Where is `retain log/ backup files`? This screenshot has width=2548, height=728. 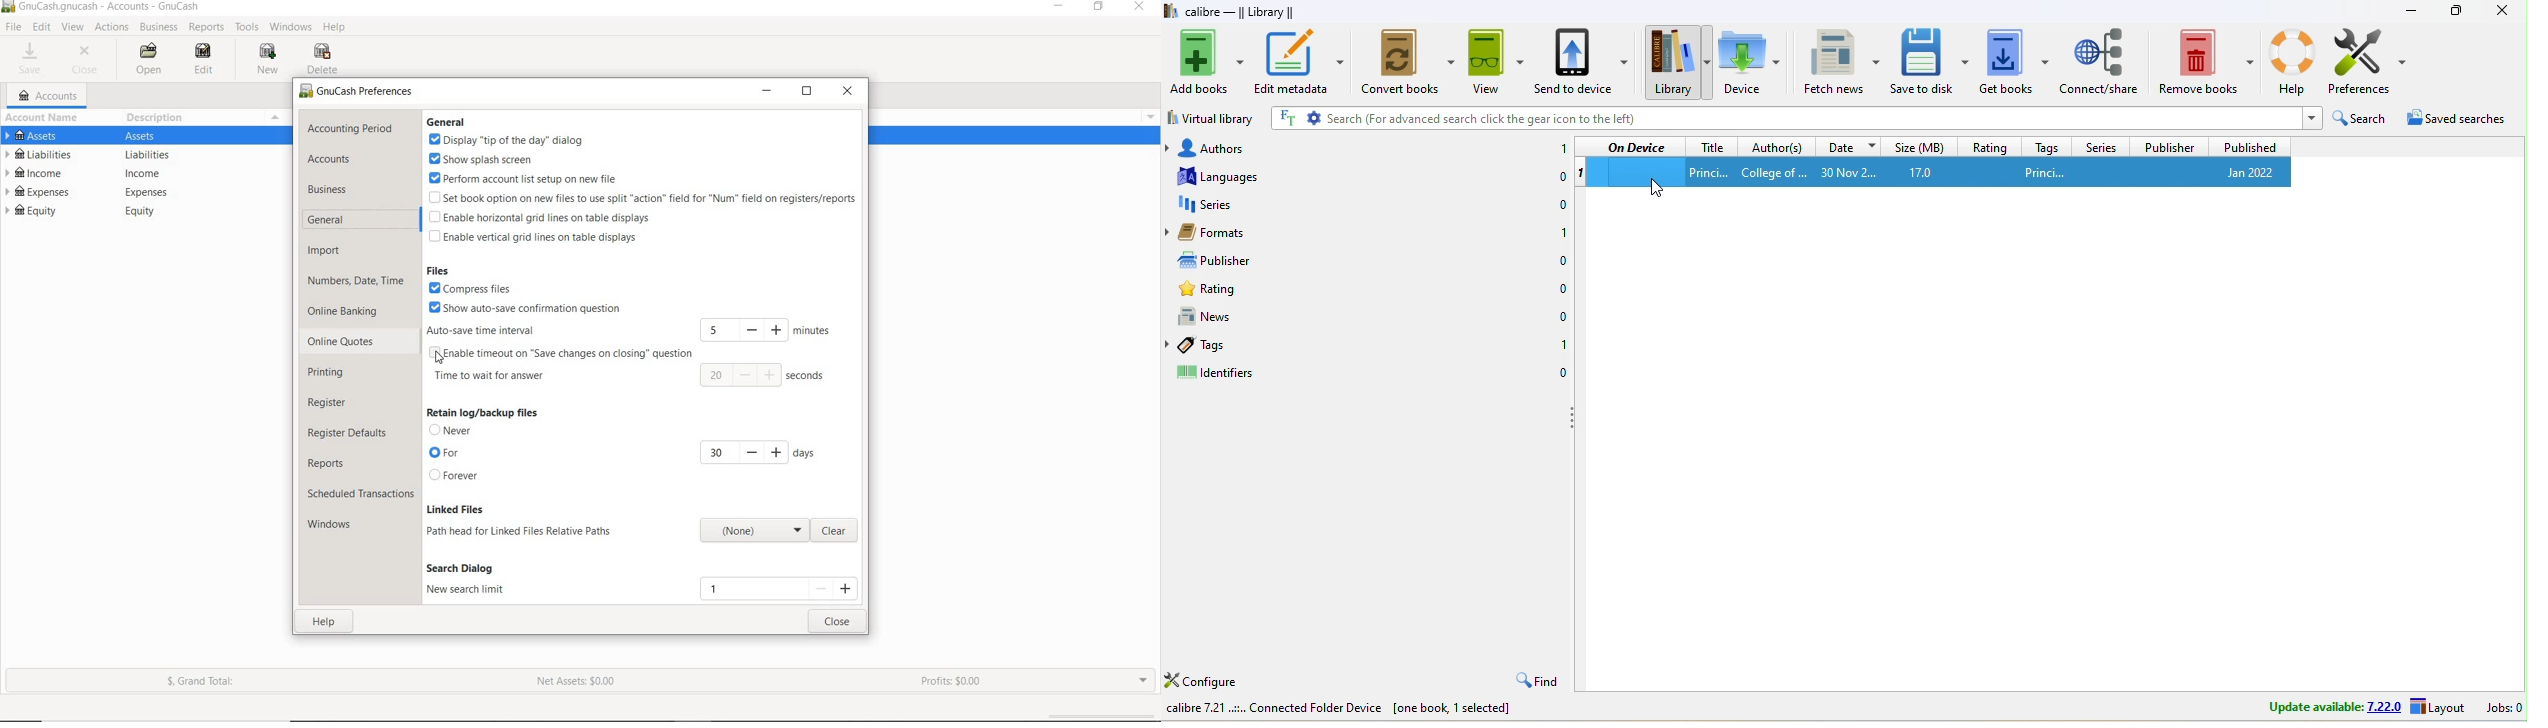
retain log/ backup files is located at coordinates (482, 413).